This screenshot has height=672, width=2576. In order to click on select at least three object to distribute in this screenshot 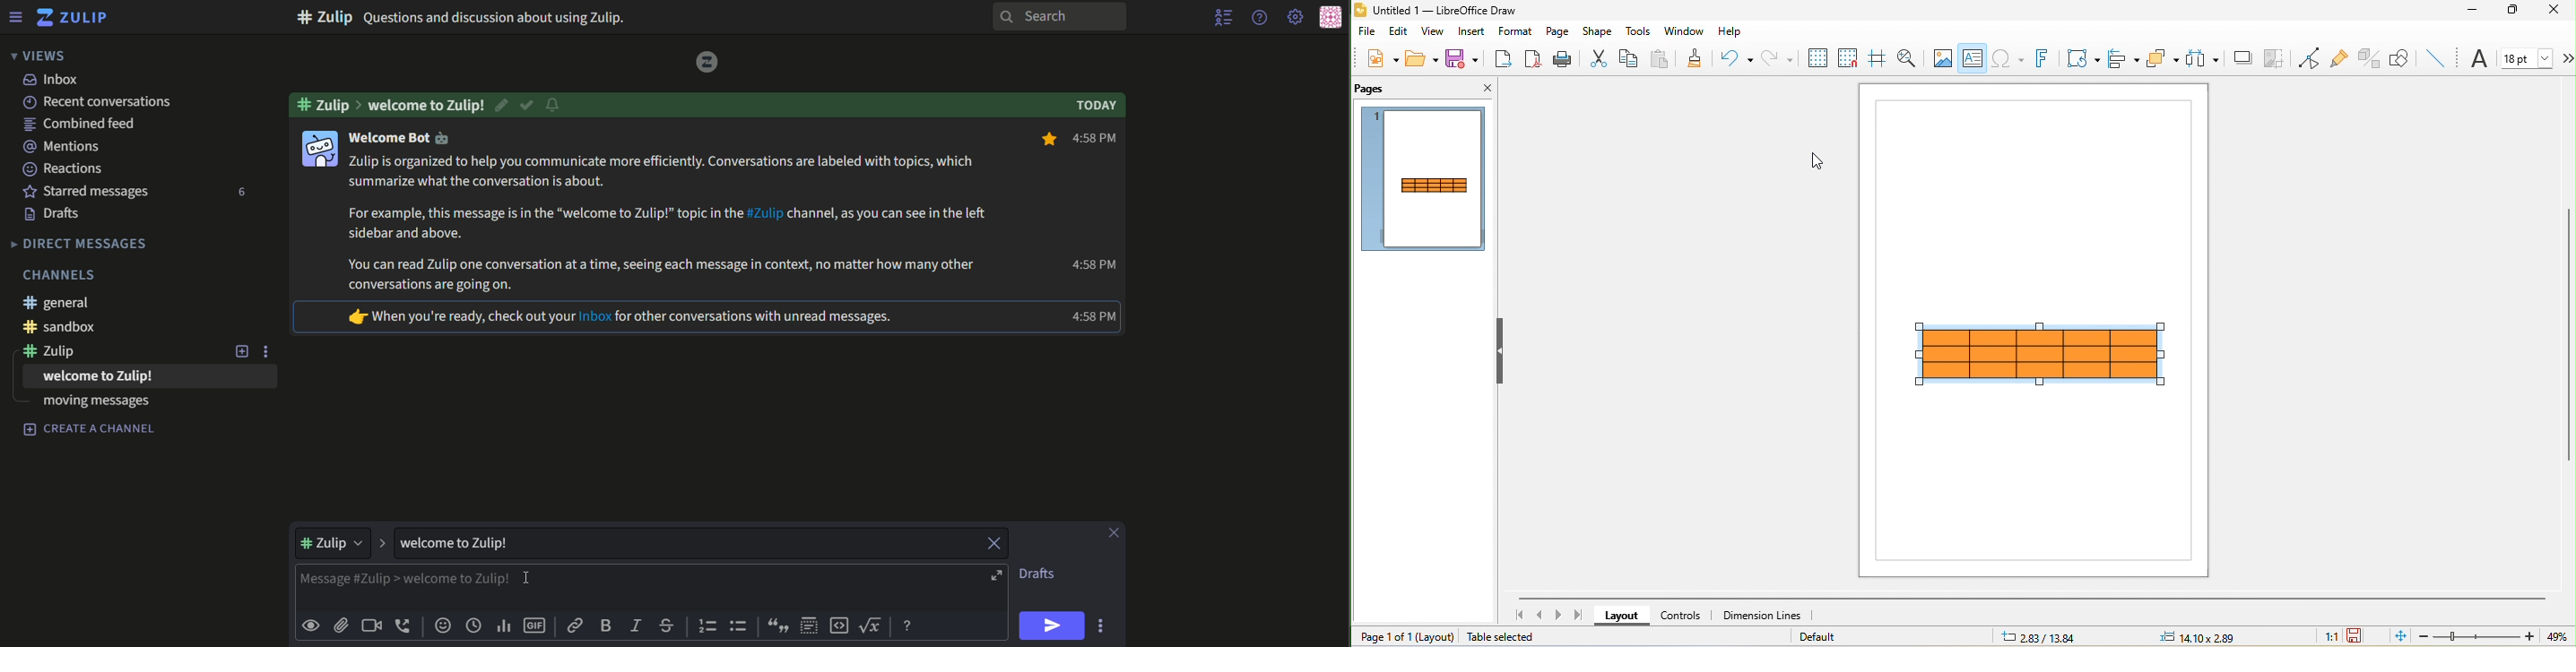, I will do `click(2203, 57)`.